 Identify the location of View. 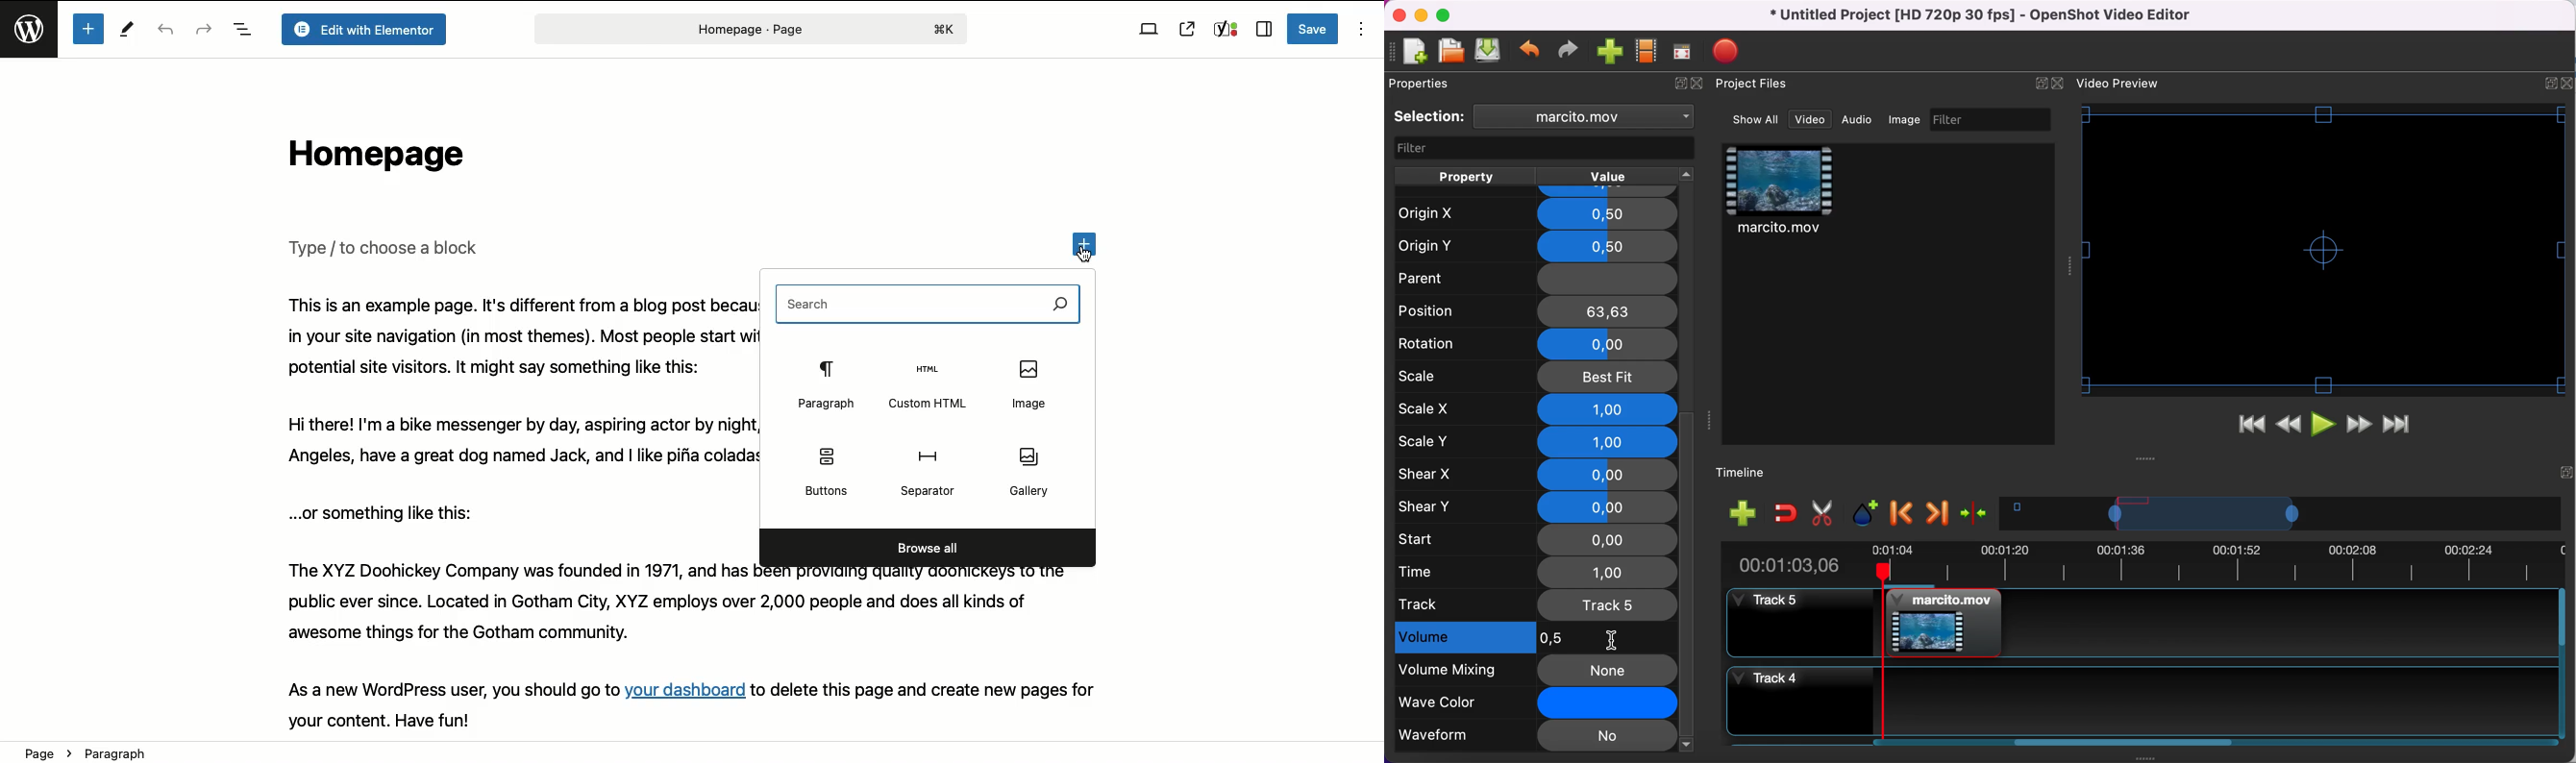
(1149, 30).